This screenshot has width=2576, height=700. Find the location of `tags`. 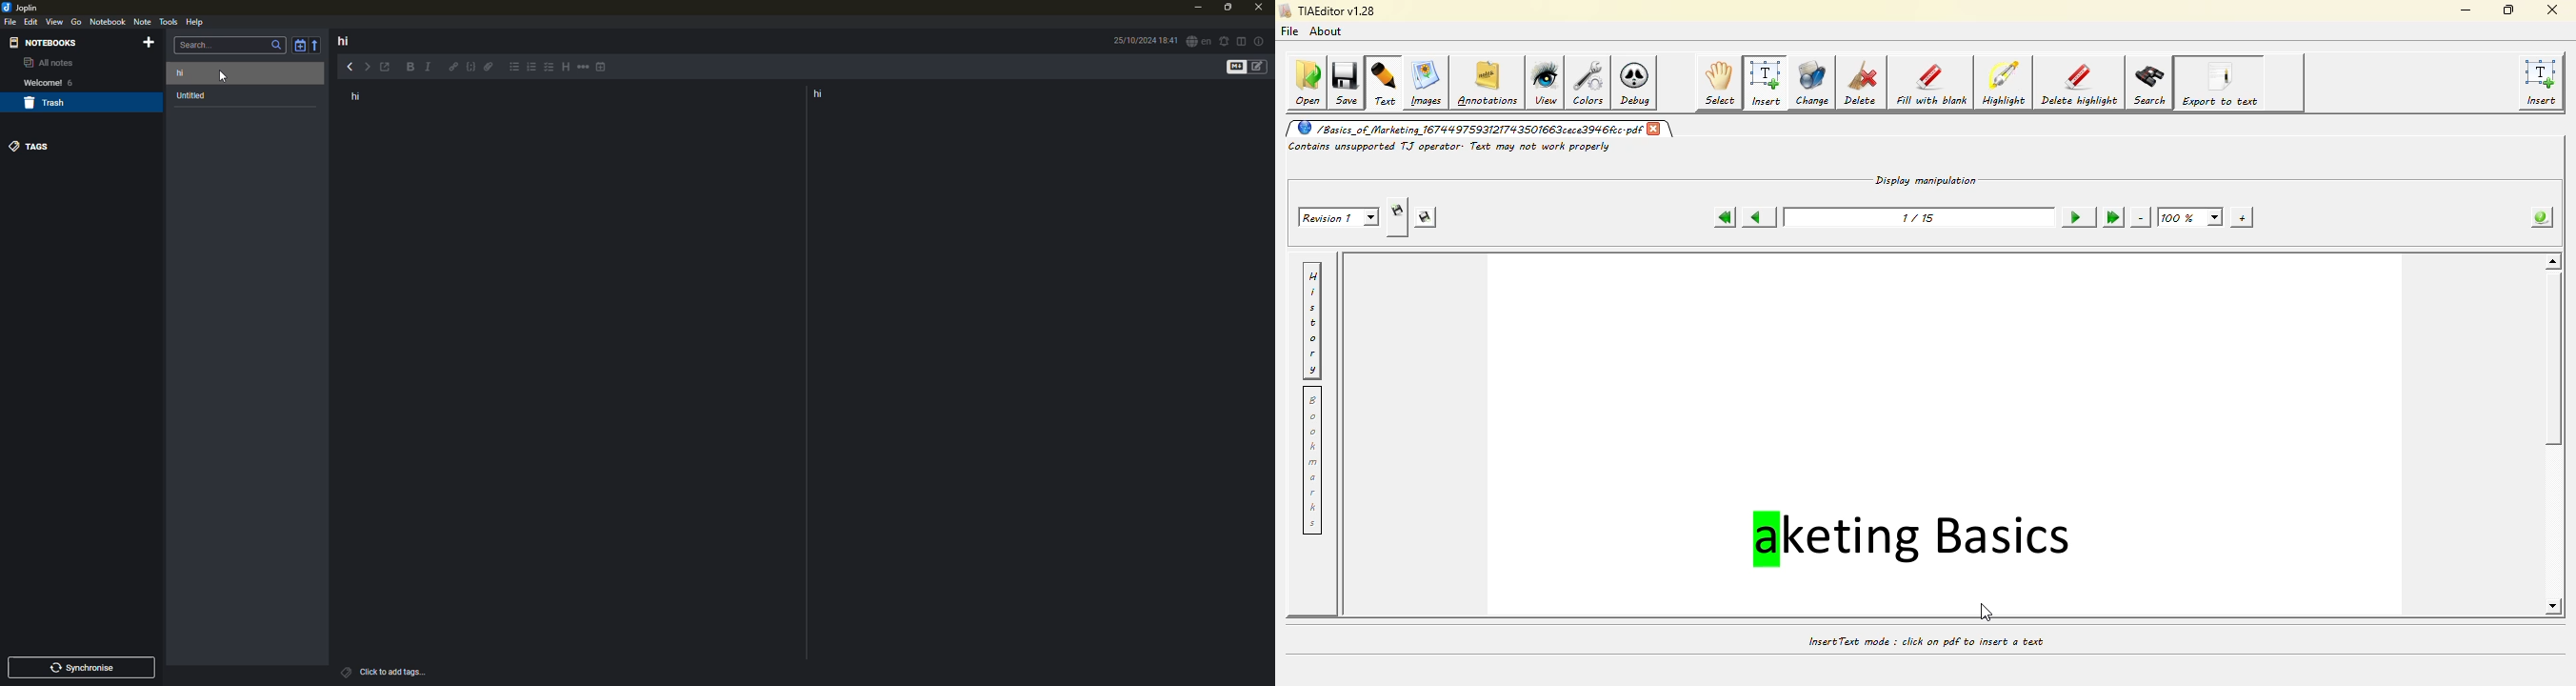

tags is located at coordinates (345, 671).